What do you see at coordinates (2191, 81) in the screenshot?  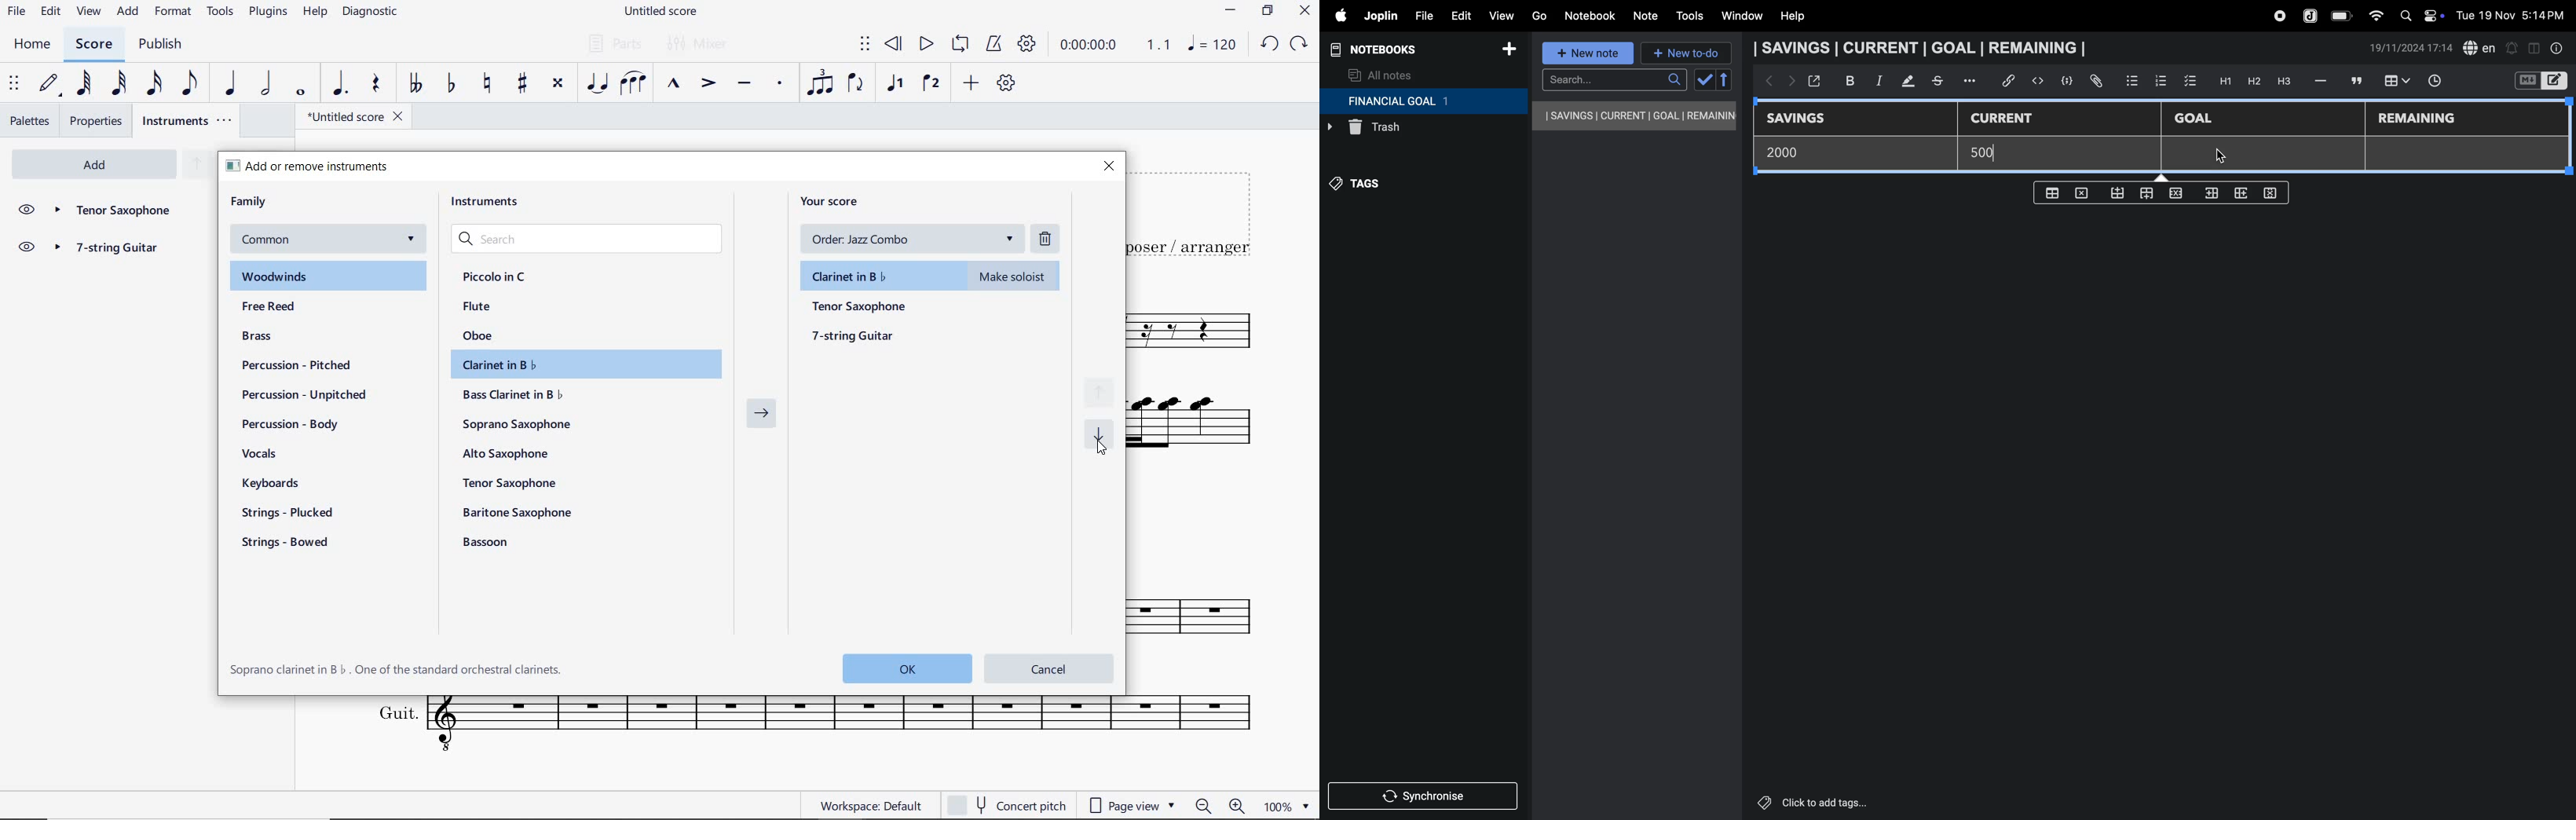 I see `check box` at bounding box center [2191, 81].